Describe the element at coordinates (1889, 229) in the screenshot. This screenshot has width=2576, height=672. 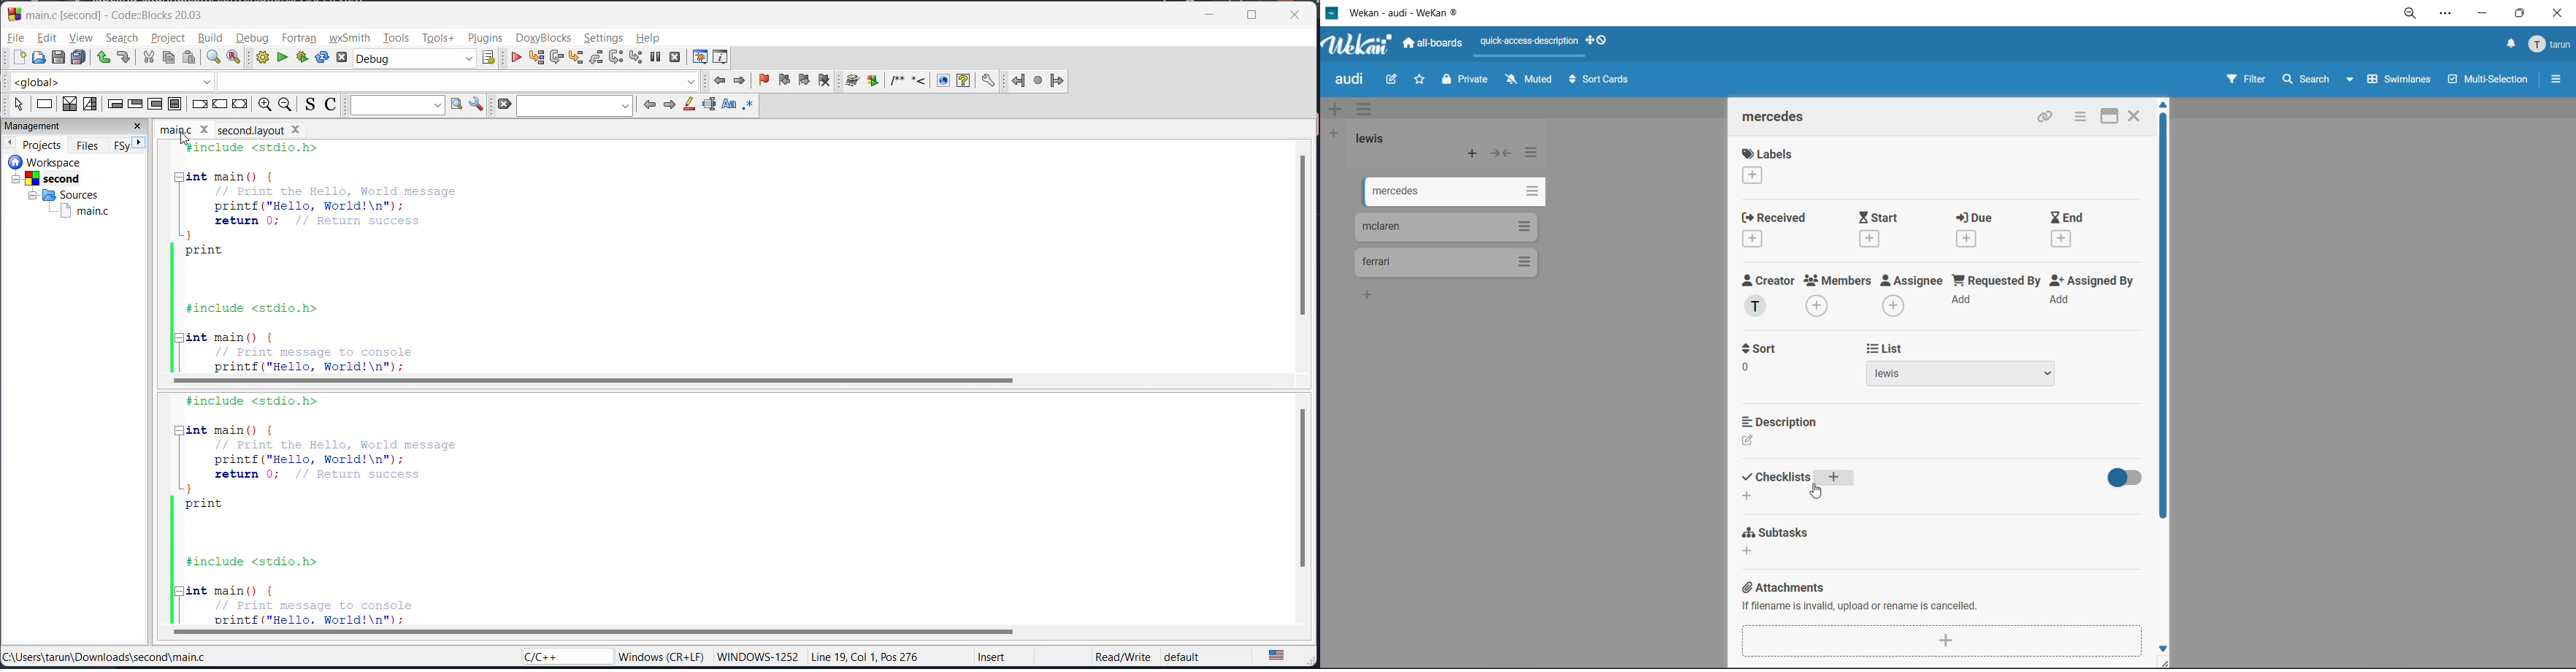
I see `start` at that location.